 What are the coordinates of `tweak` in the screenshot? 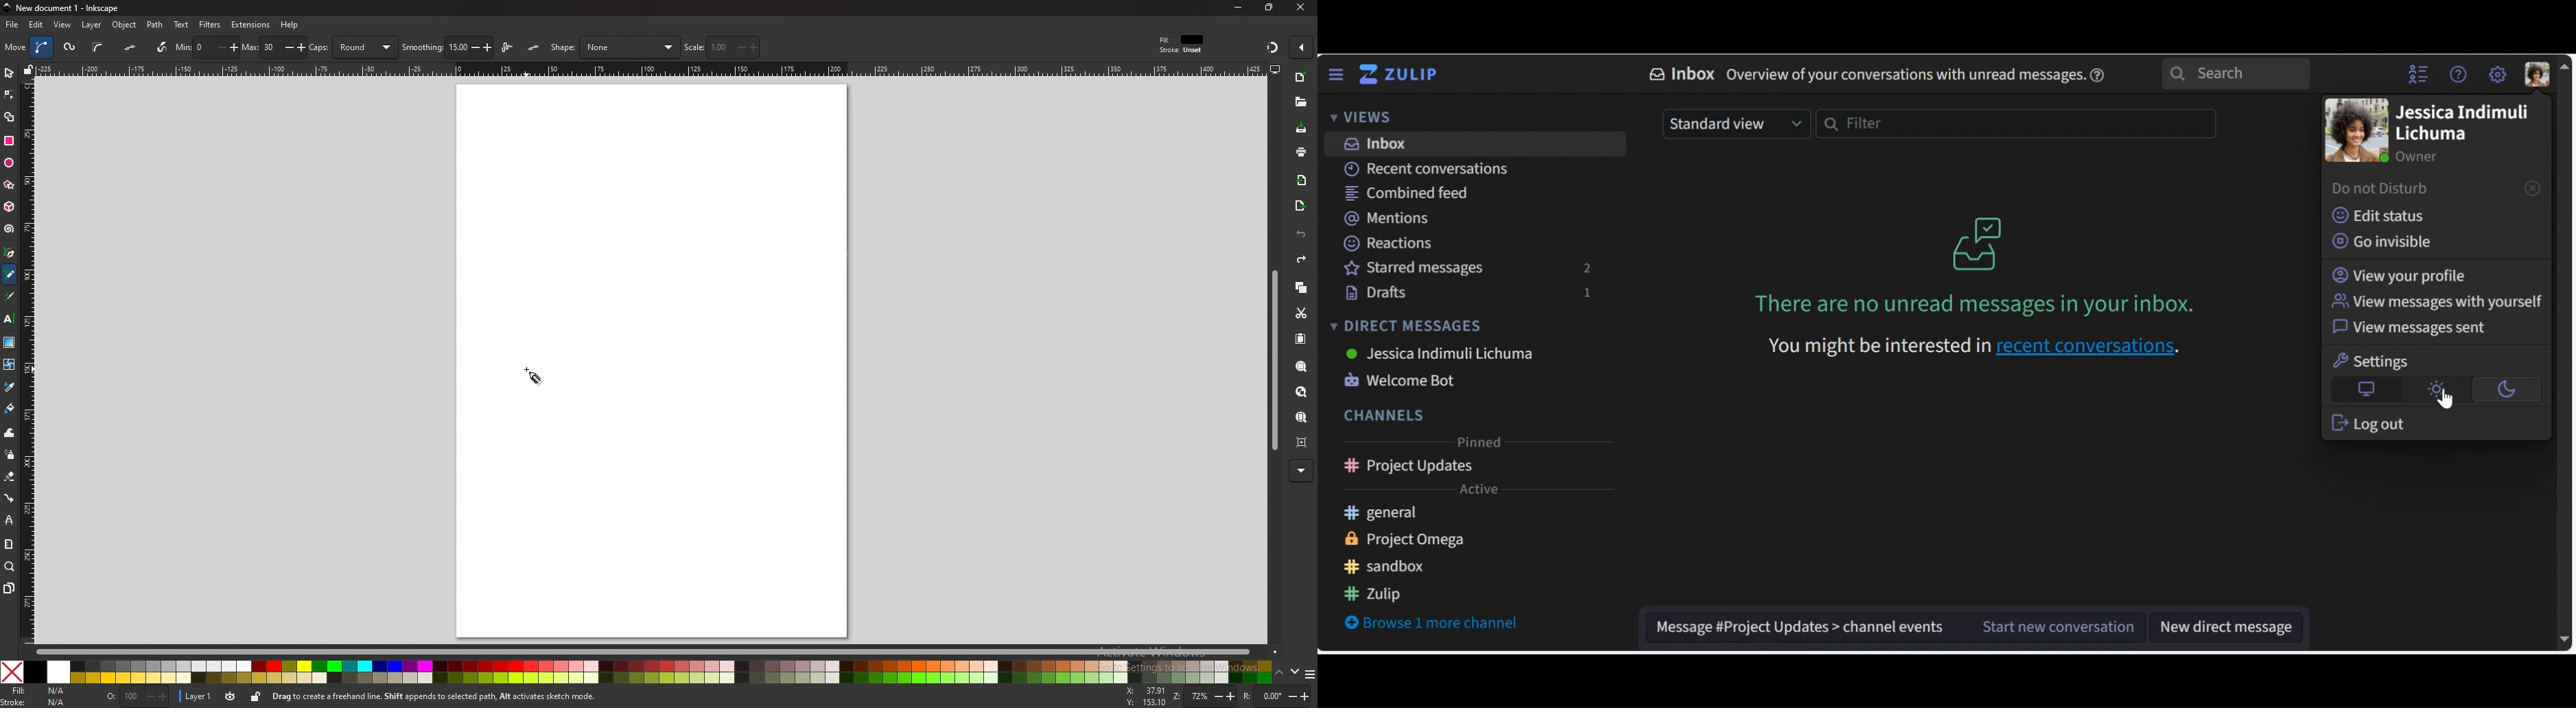 It's located at (9, 432).